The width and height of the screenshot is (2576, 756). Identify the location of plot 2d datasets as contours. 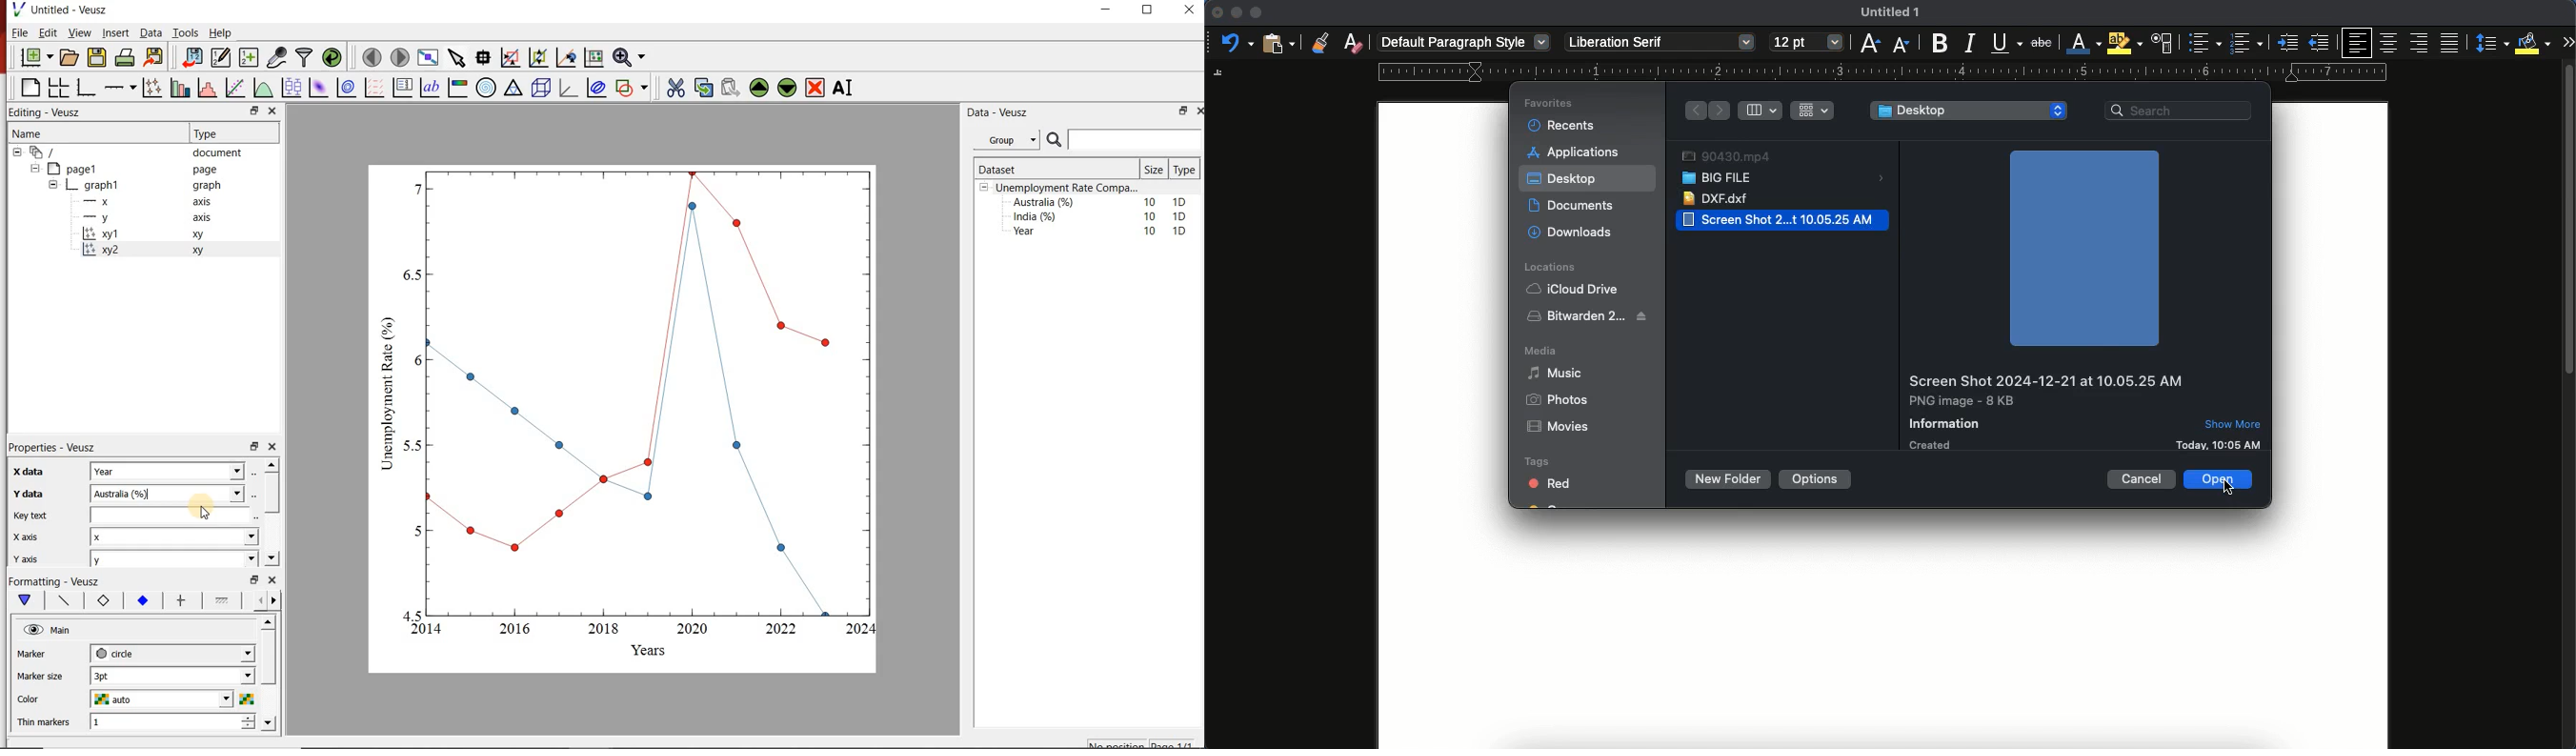
(346, 88).